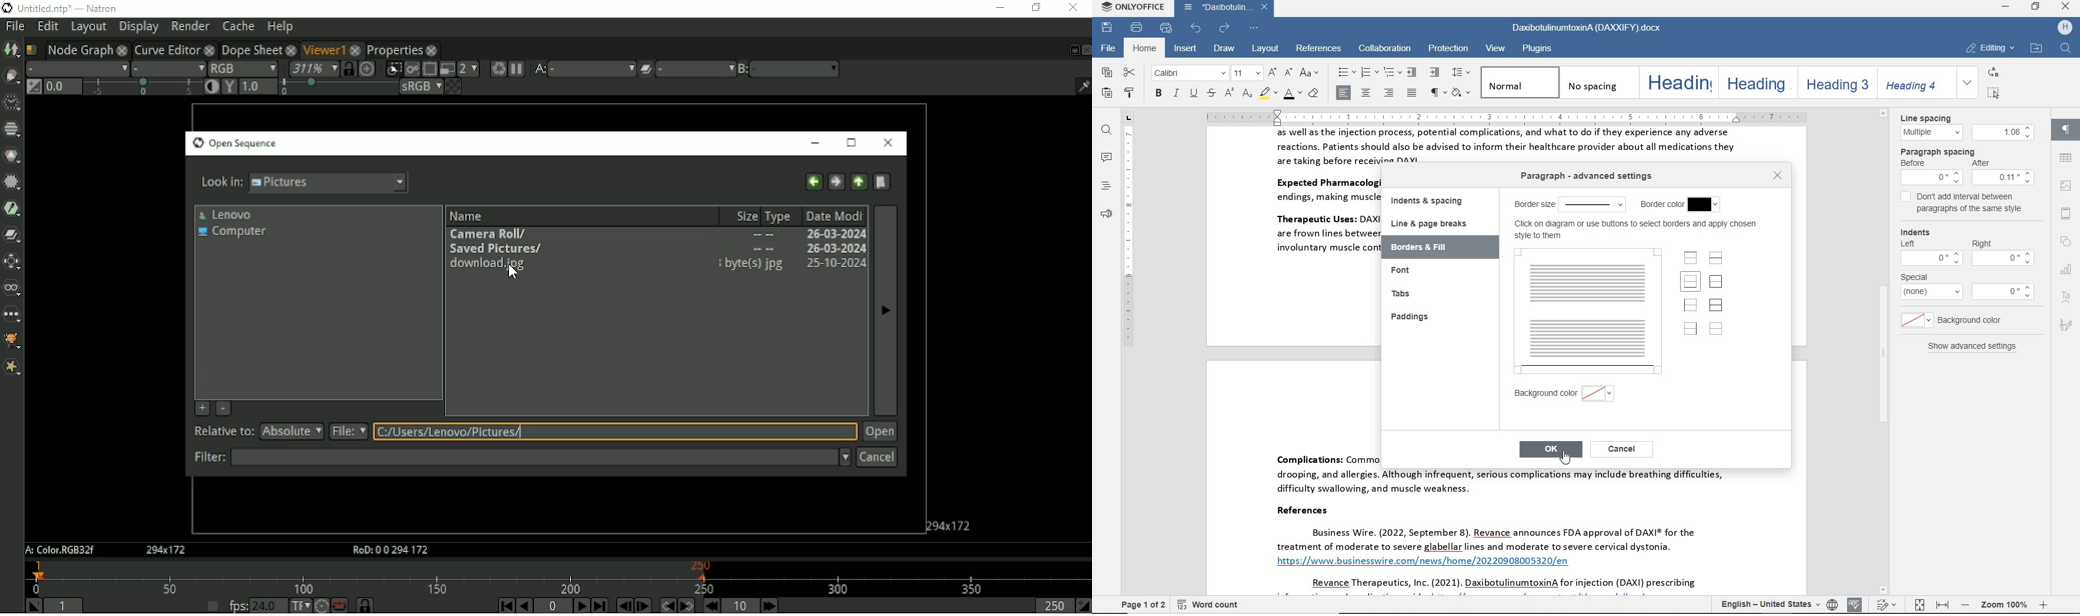 The image size is (2100, 616). What do you see at coordinates (1992, 72) in the screenshot?
I see `replace` at bounding box center [1992, 72].